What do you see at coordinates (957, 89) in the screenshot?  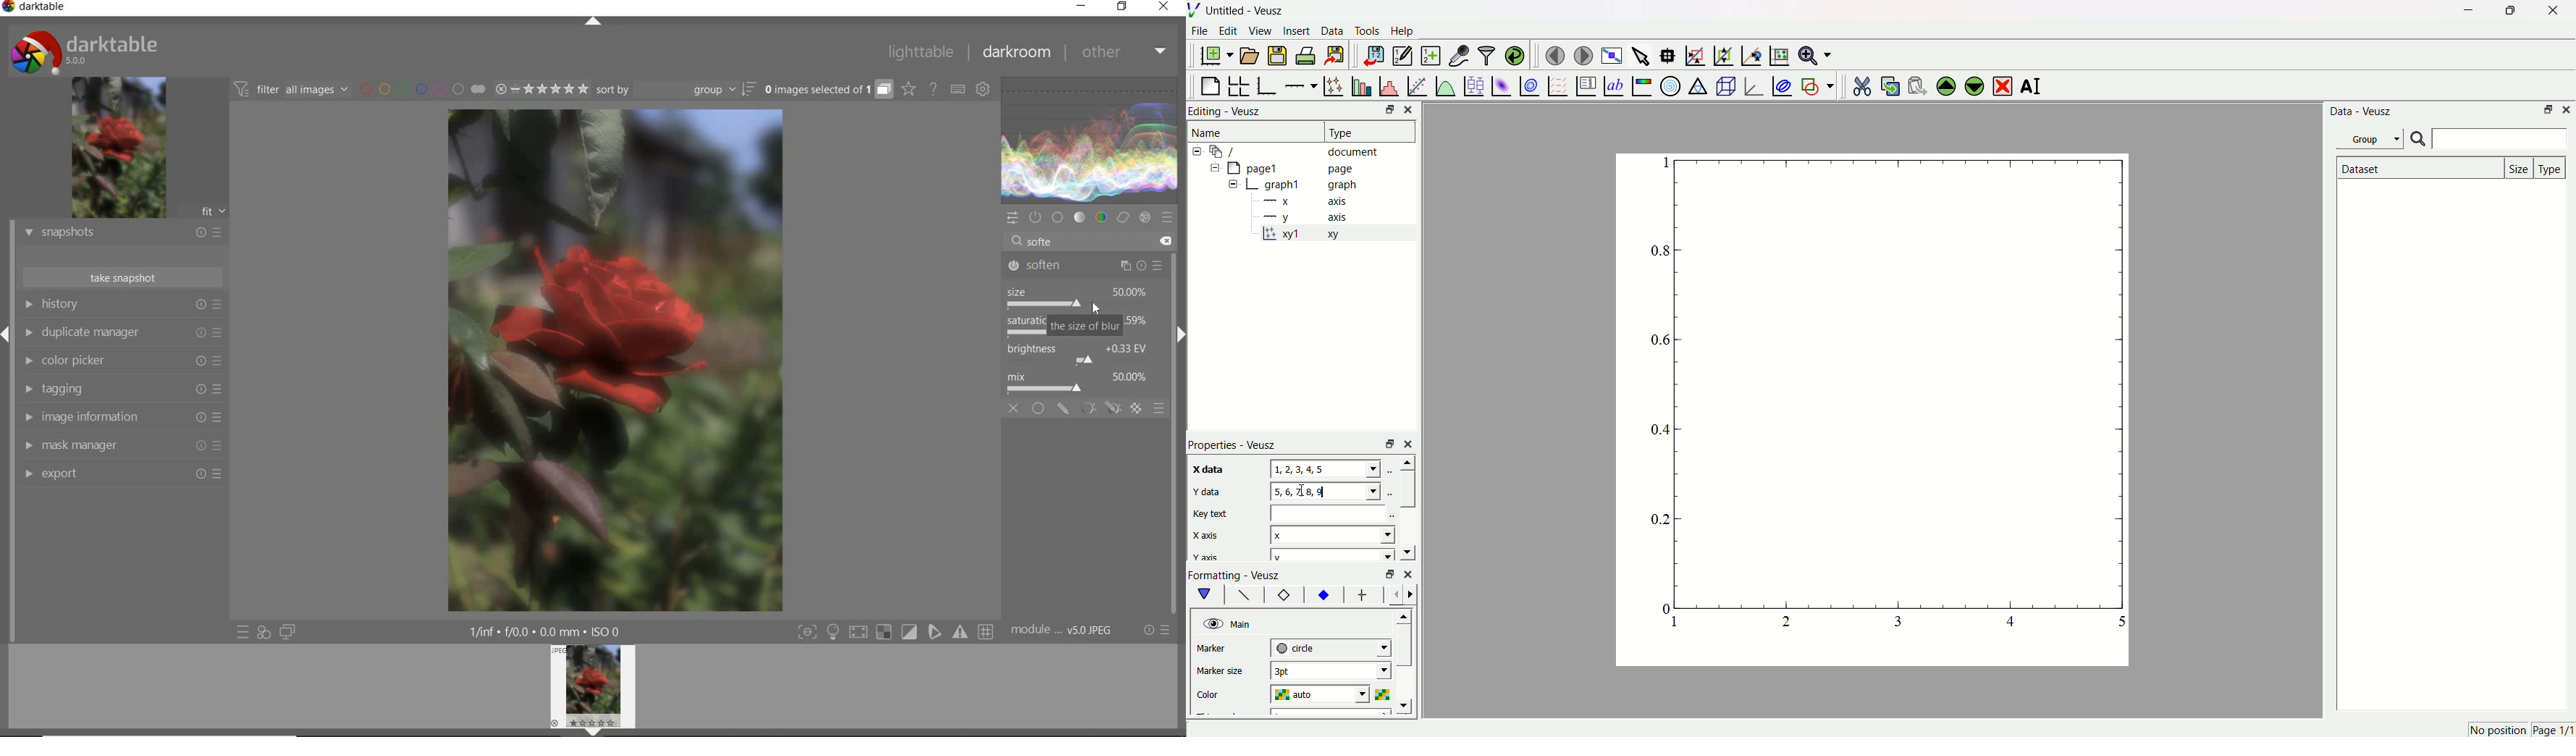 I see `set keyboard shortcuts` at bounding box center [957, 89].